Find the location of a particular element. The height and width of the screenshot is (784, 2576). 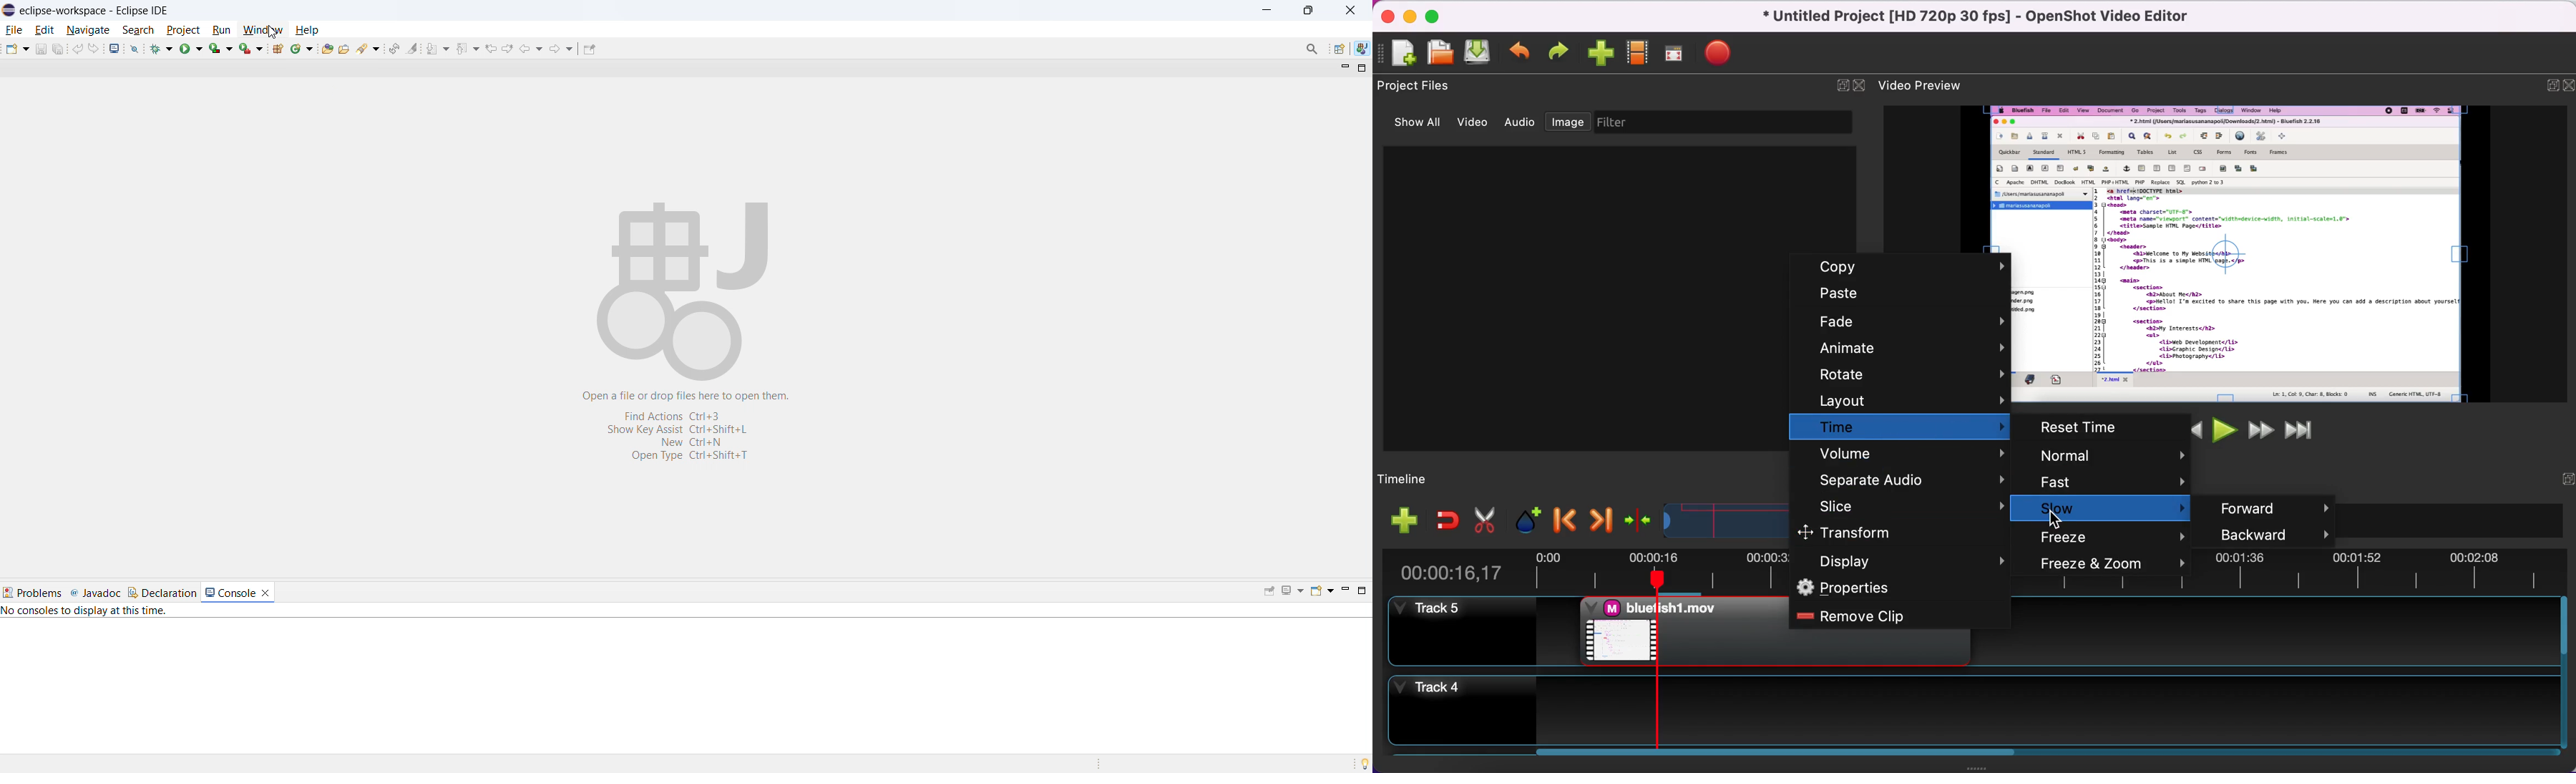

fast is located at coordinates (2109, 482).